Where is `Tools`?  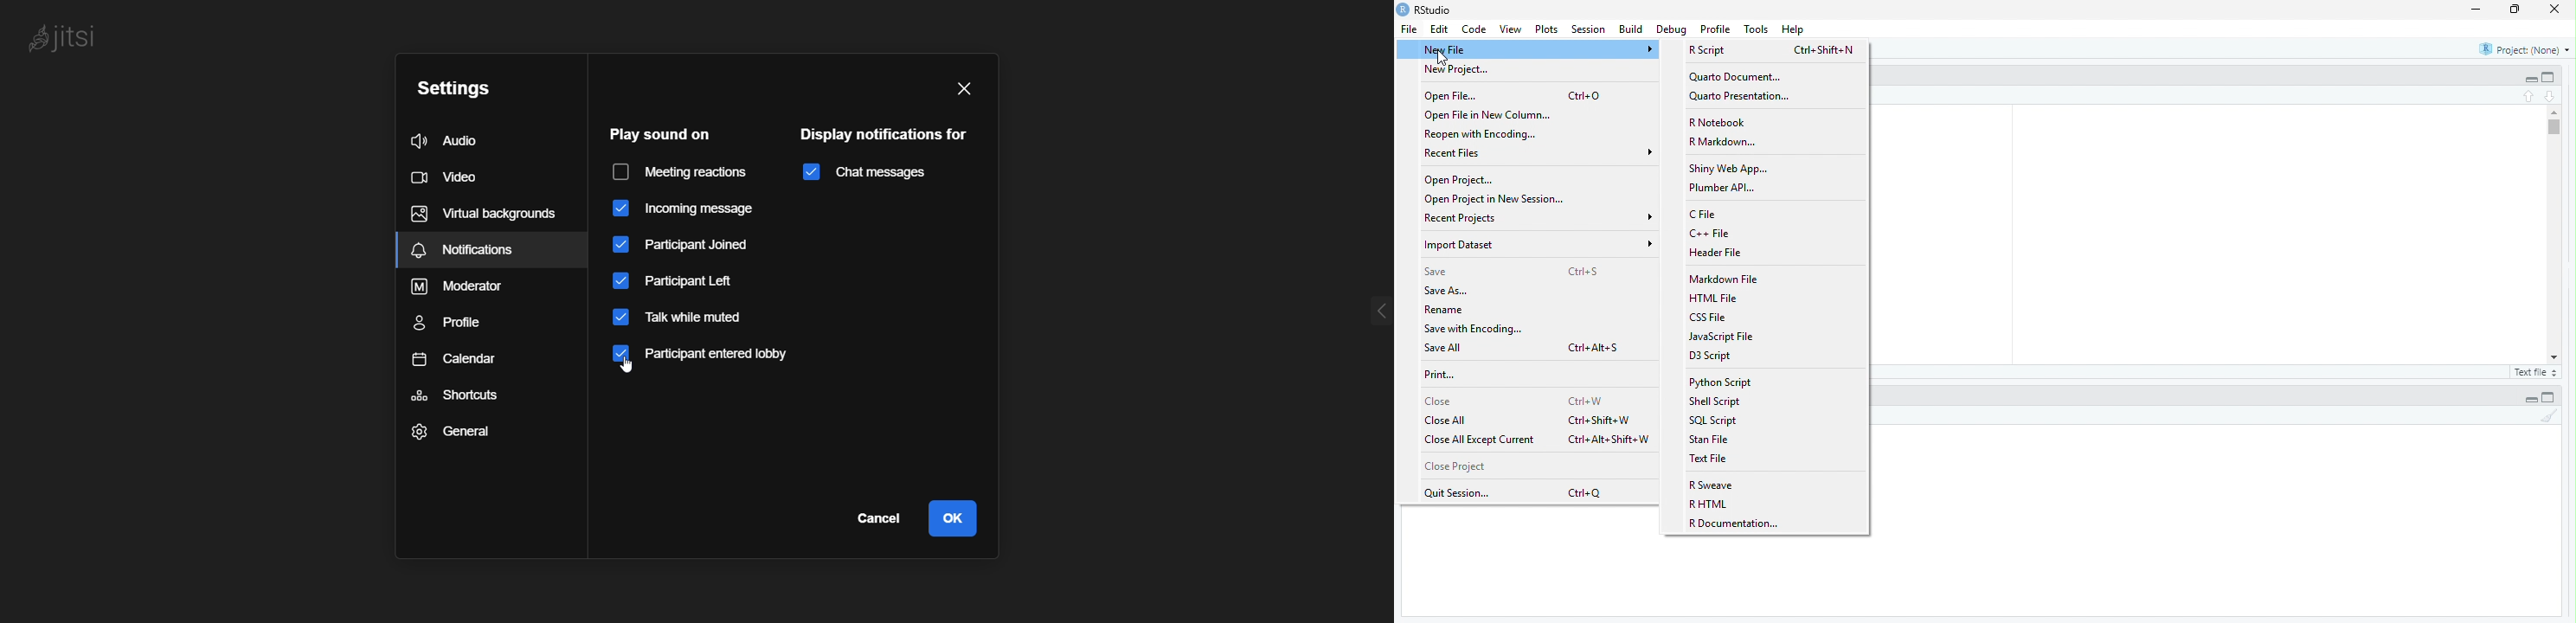
Tools is located at coordinates (1757, 29).